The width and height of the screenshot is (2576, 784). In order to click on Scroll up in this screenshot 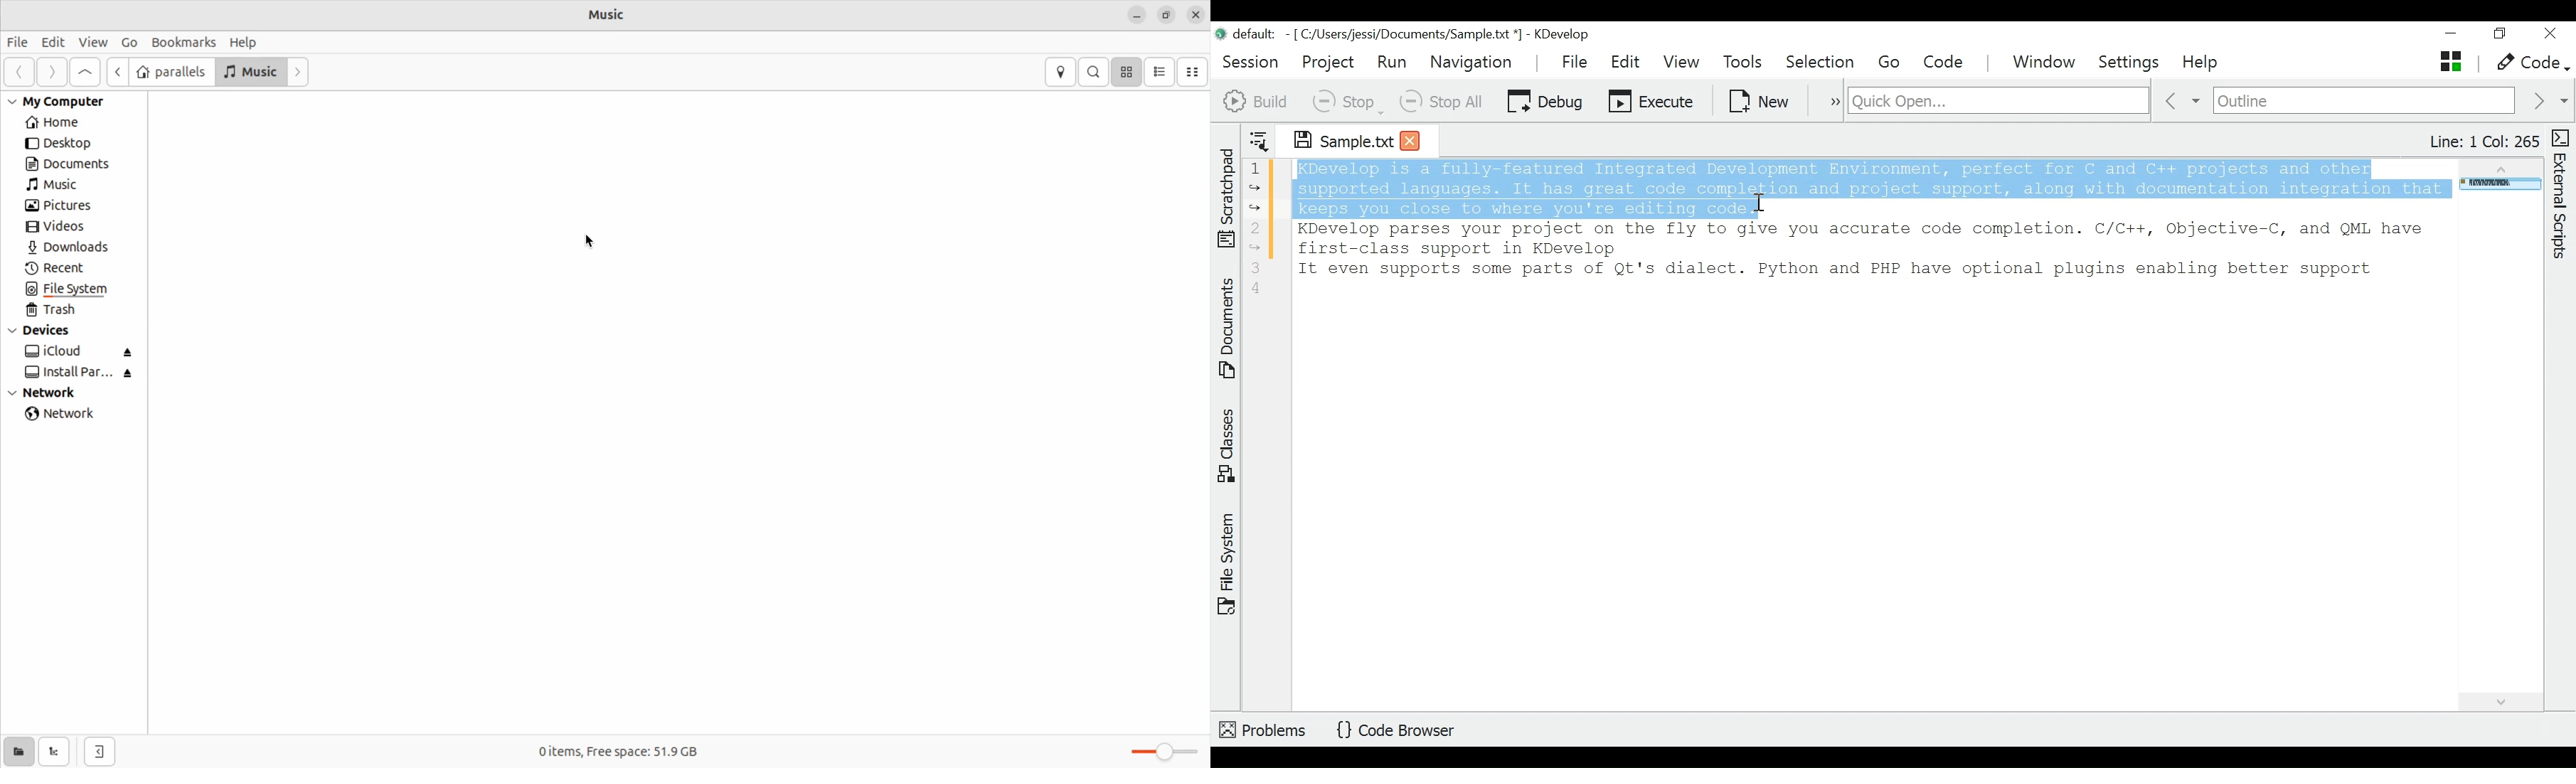, I will do `click(2498, 166)`.